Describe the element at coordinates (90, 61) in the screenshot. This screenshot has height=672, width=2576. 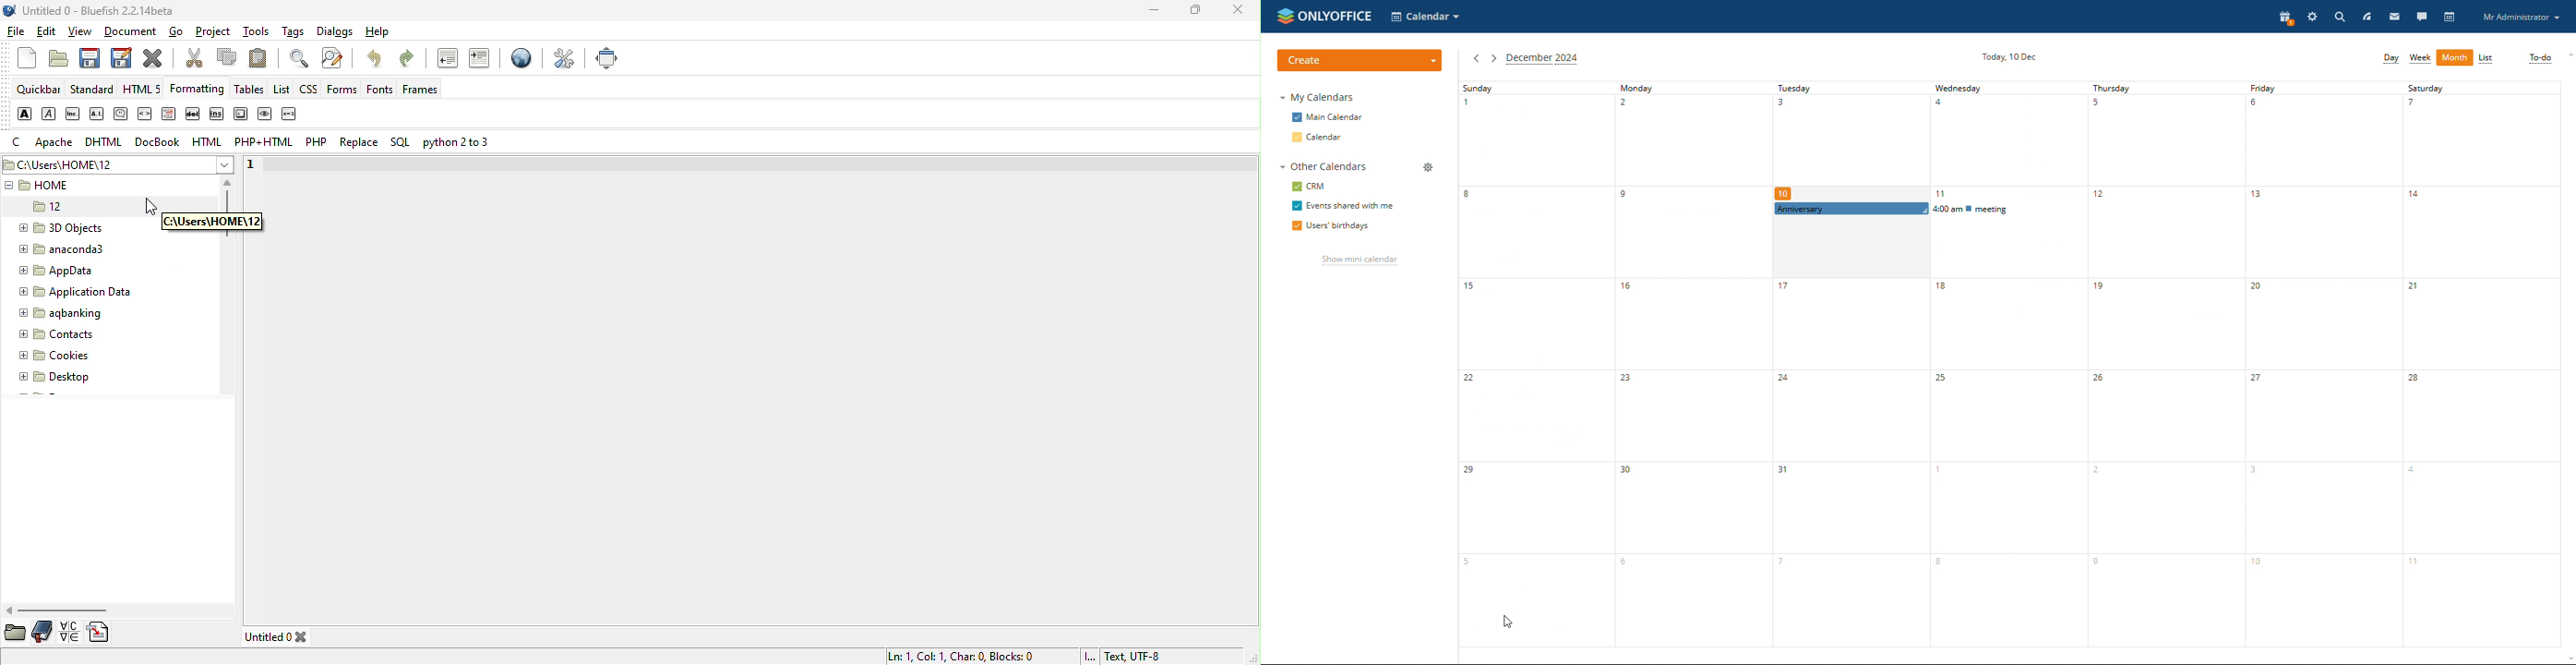
I see `save` at that location.